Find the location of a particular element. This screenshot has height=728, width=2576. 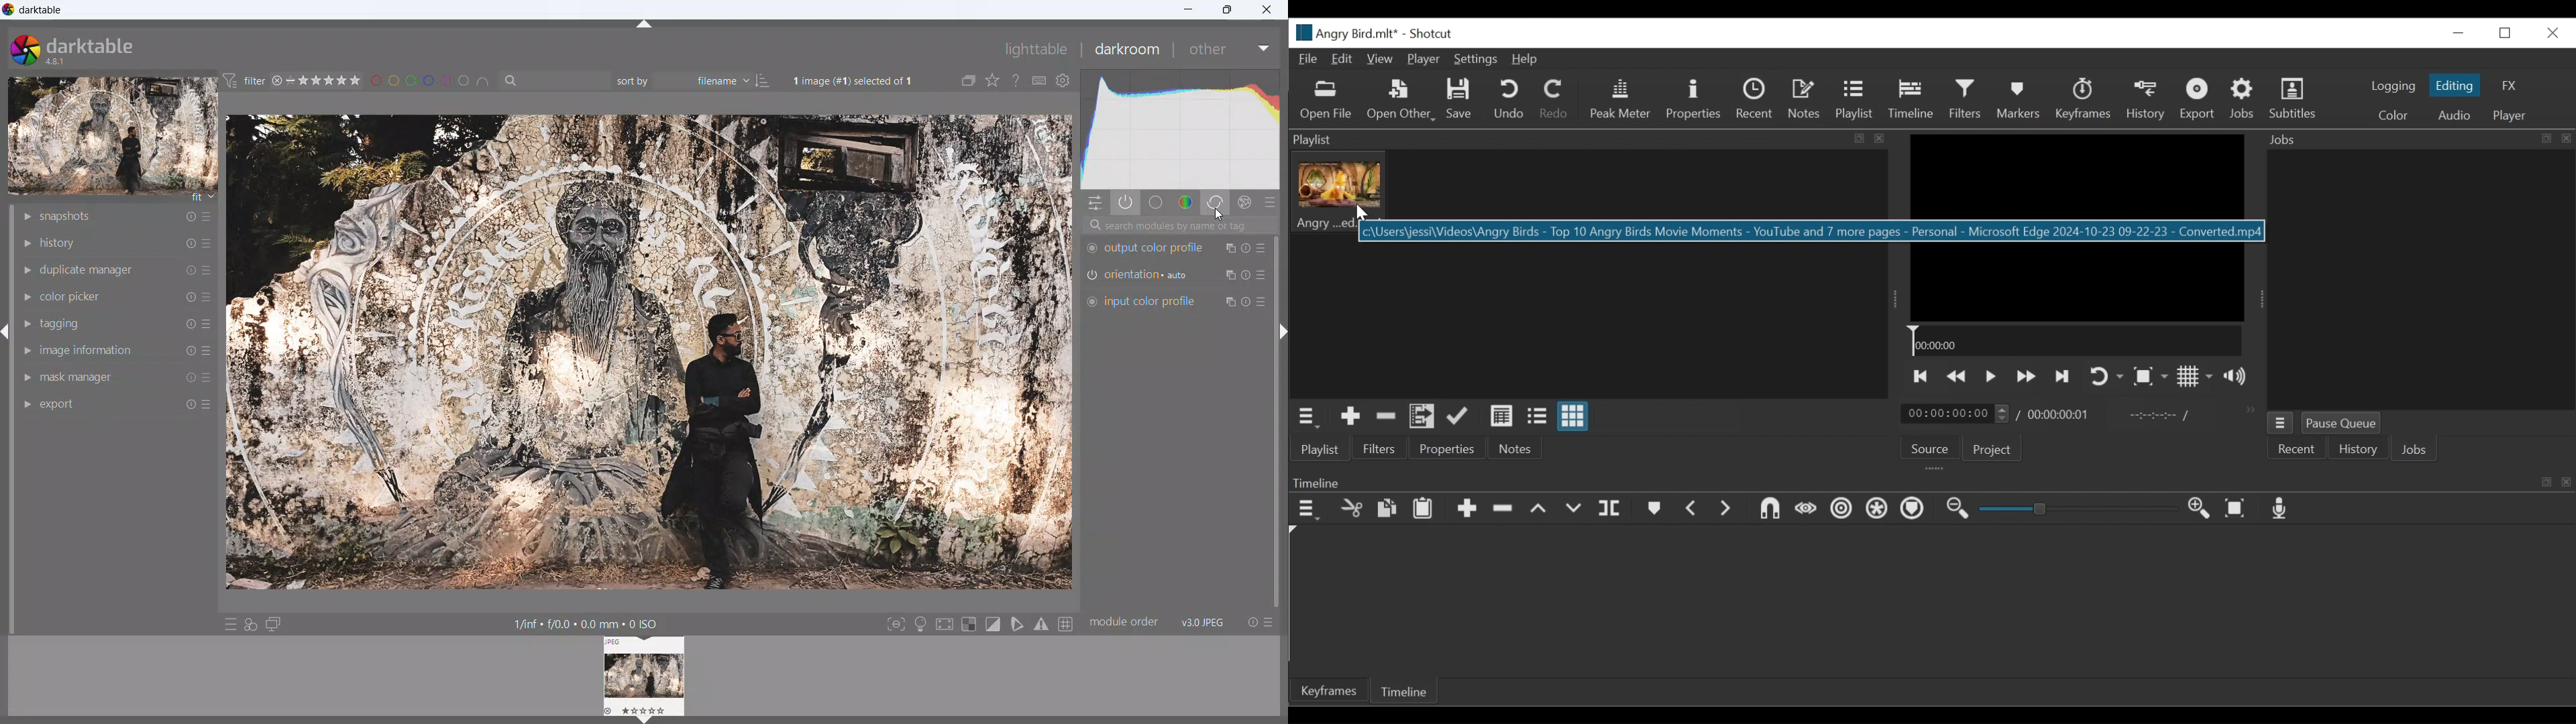

bookmark is located at coordinates (1654, 510).